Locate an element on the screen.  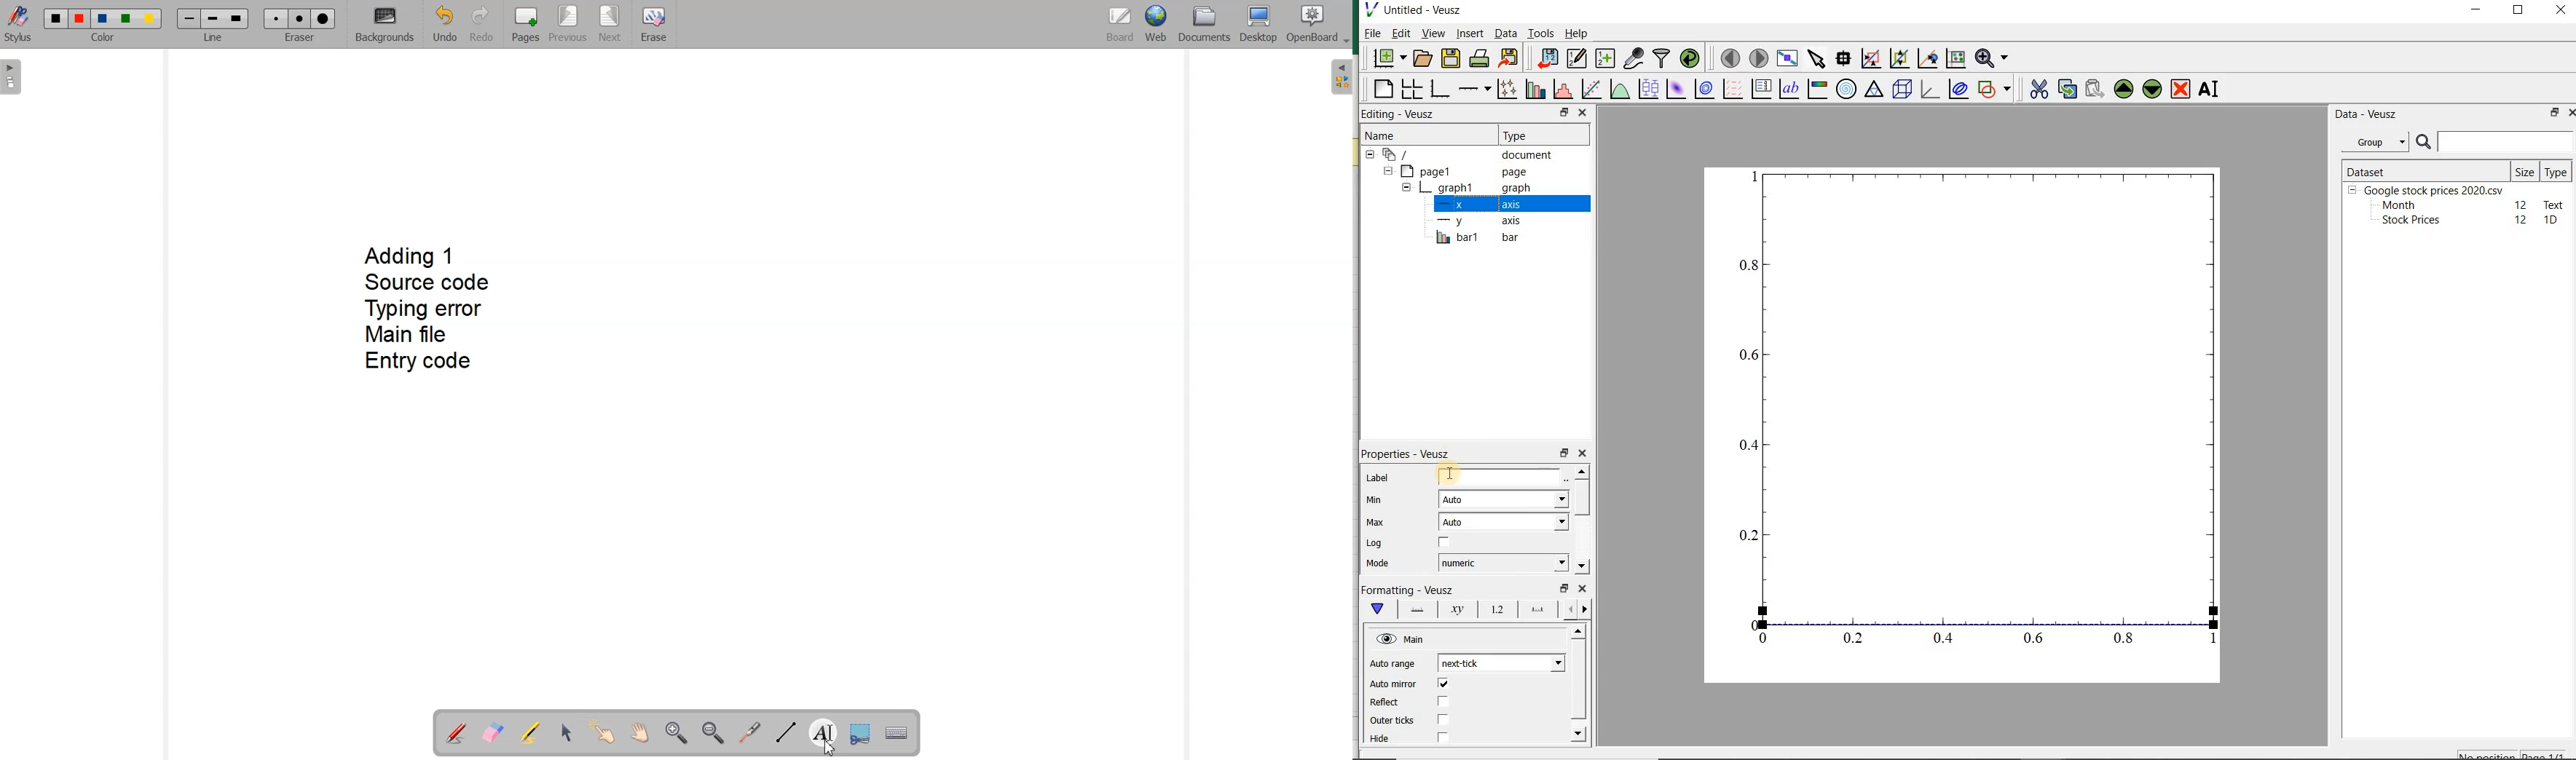
numeric is located at coordinates (1501, 562).